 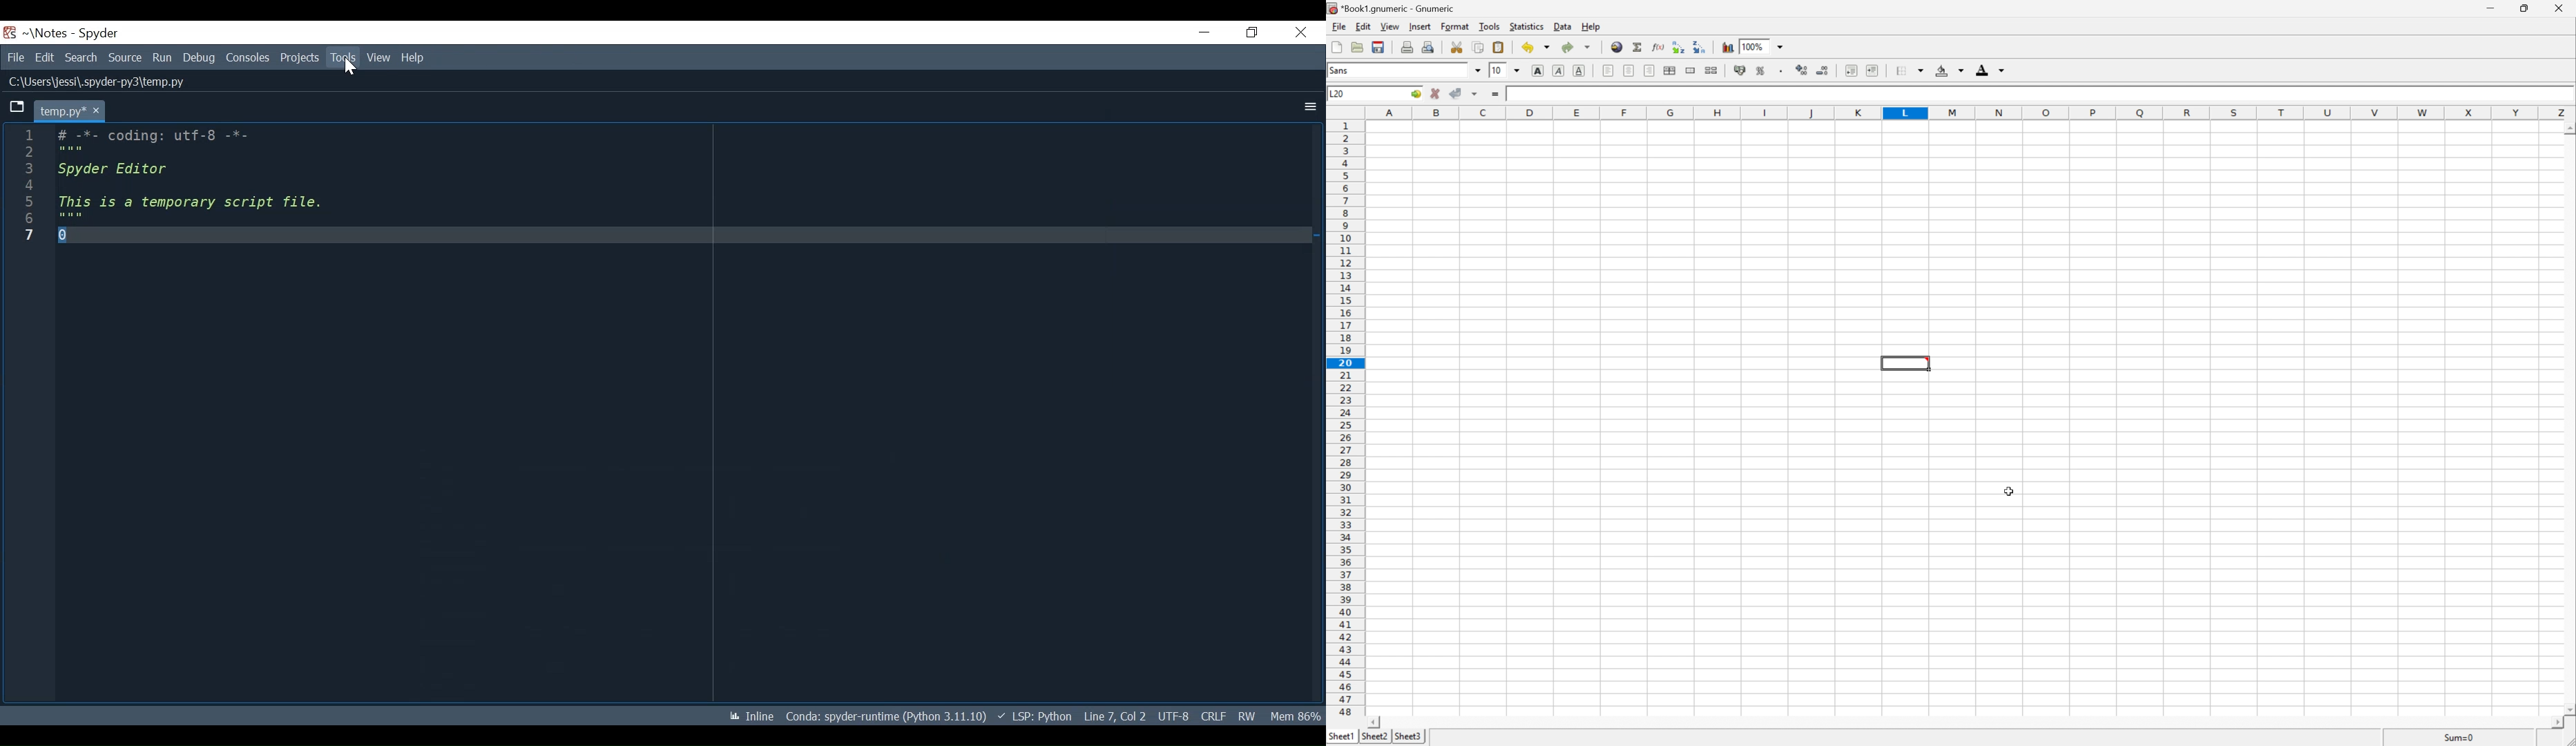 I want to click on Redo, so click(x=1578, y=47).